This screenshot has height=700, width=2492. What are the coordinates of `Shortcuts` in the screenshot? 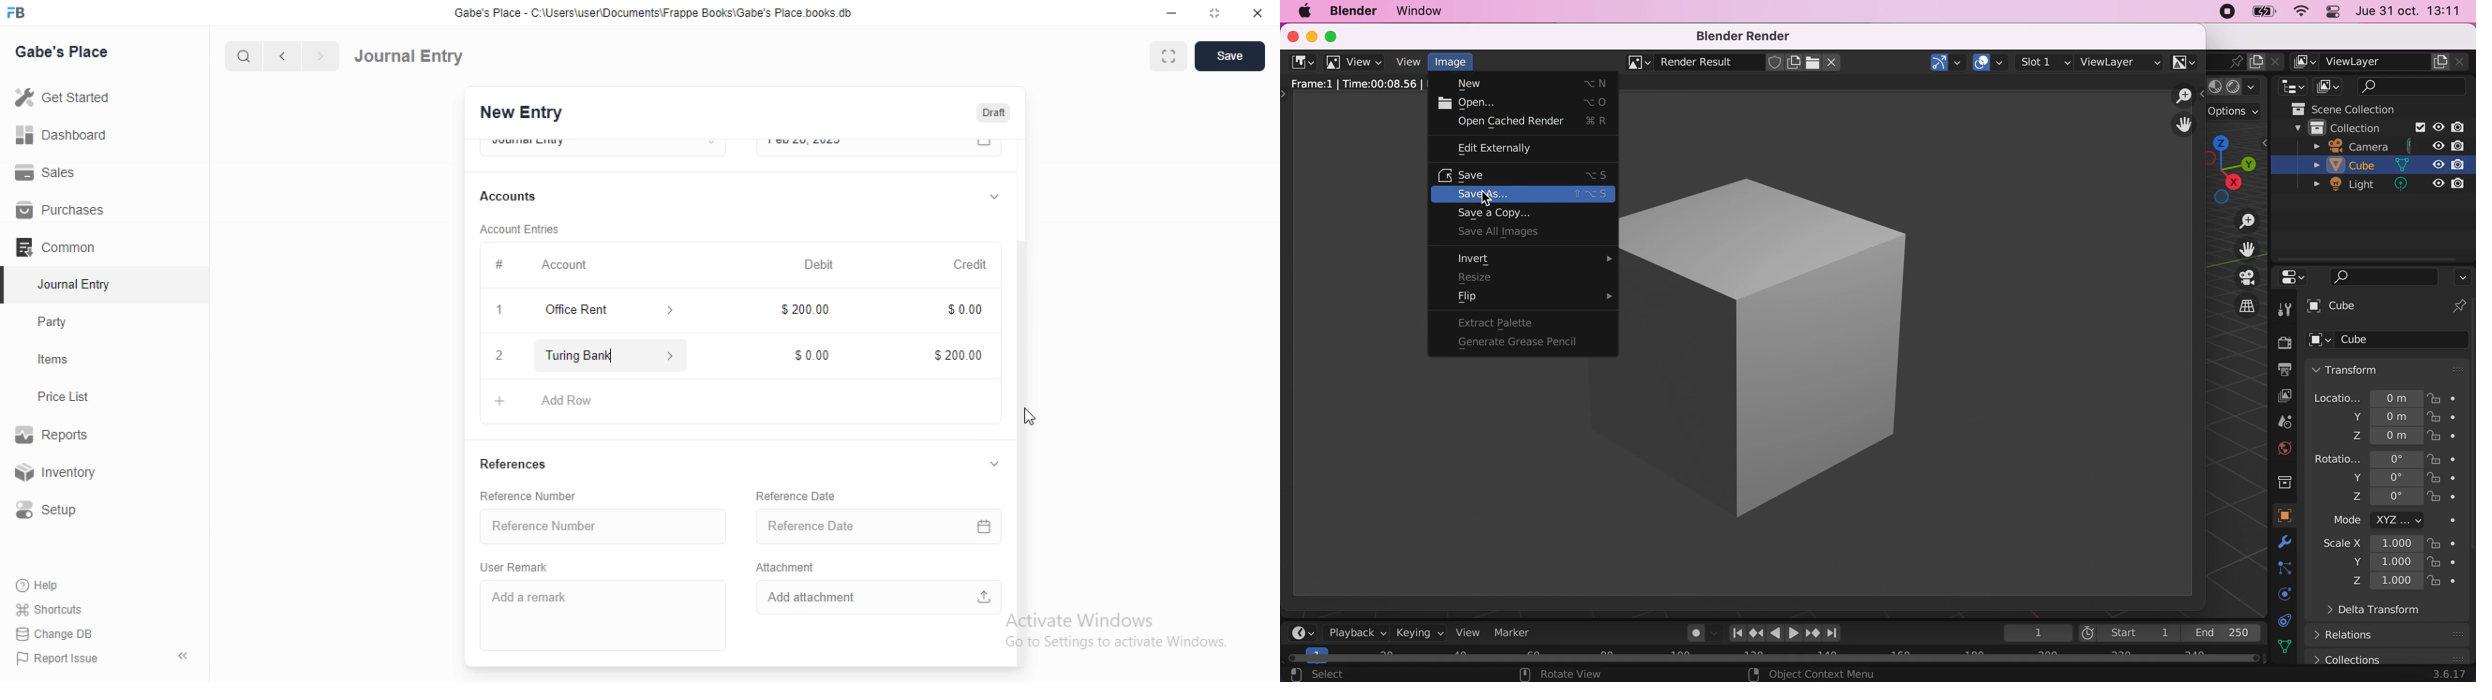 It's located at (49, 608).